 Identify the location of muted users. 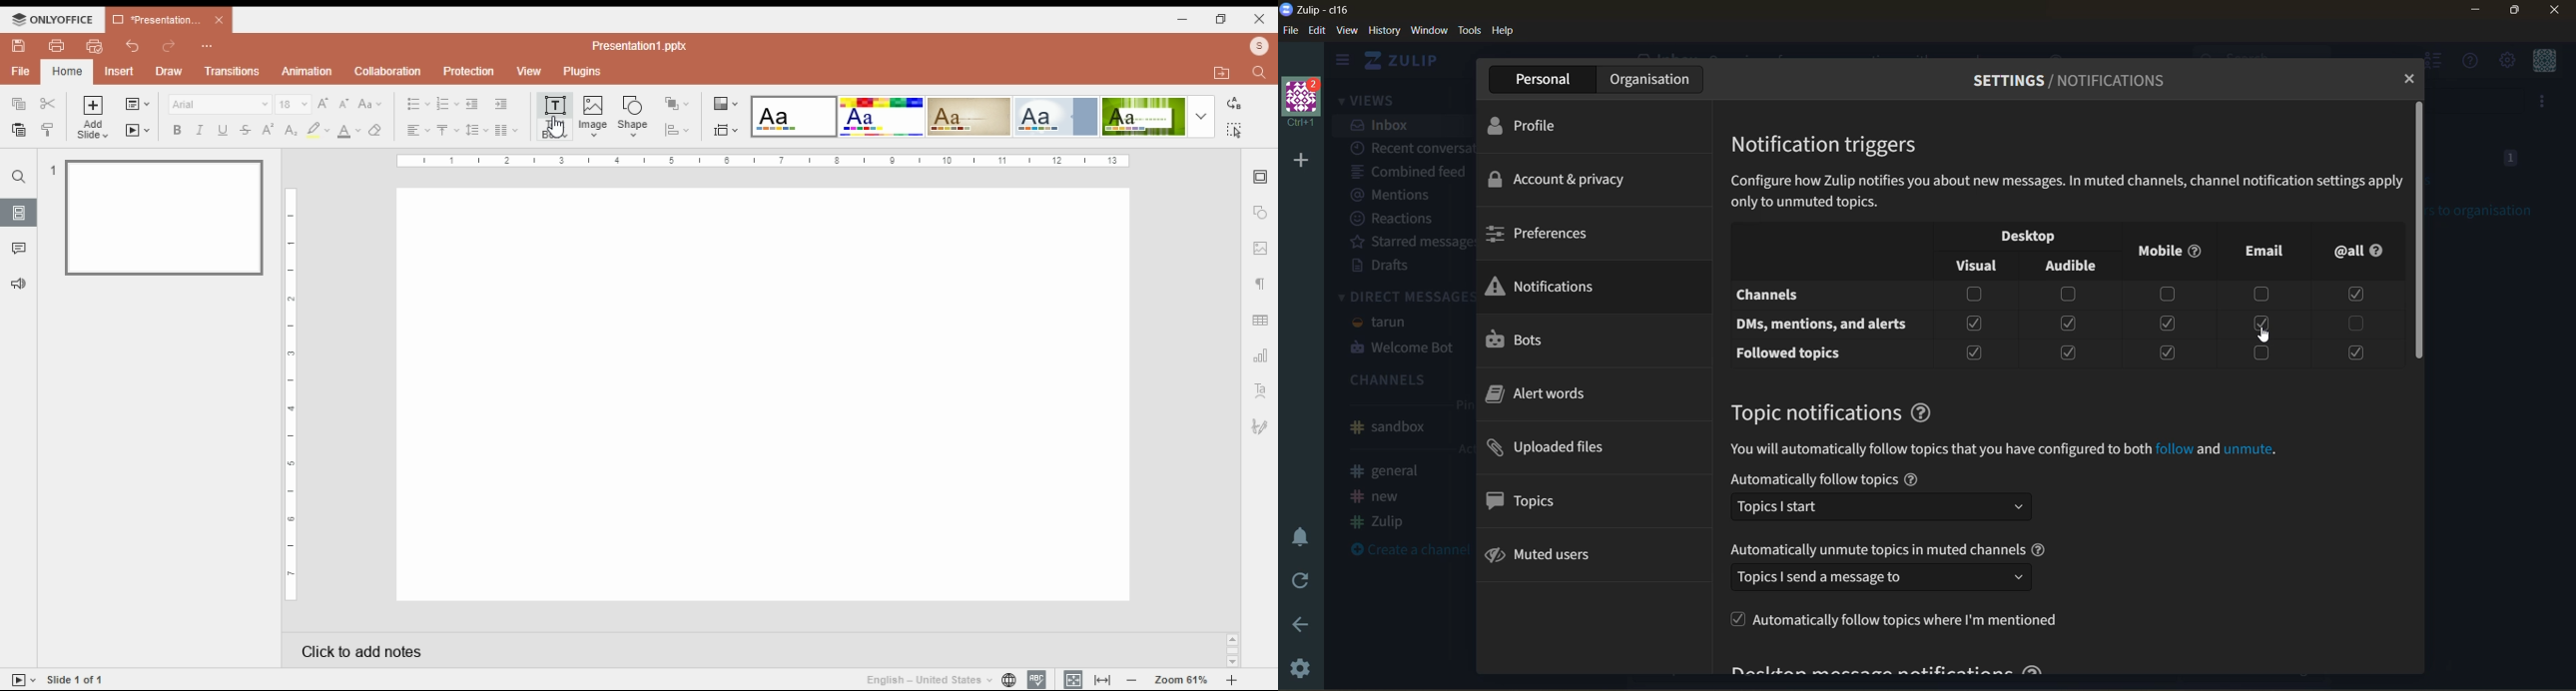
(1552, 557).